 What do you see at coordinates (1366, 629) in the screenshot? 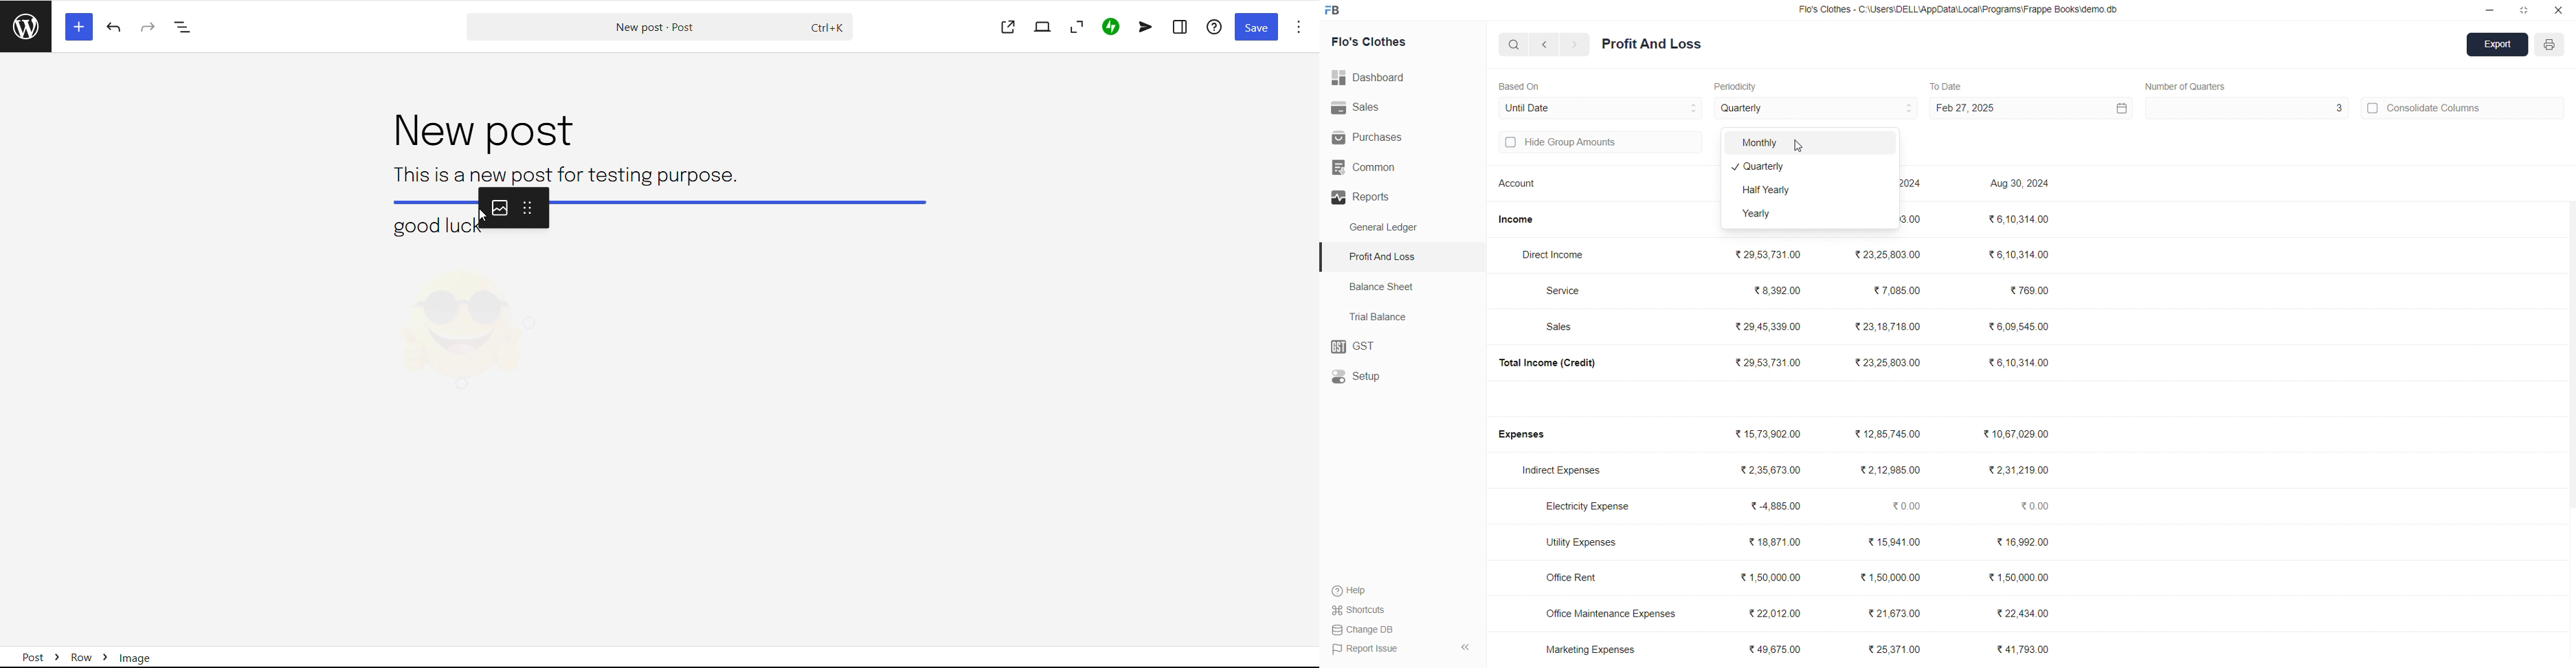
I see `Change DB` at bounding box center [1366, 629].